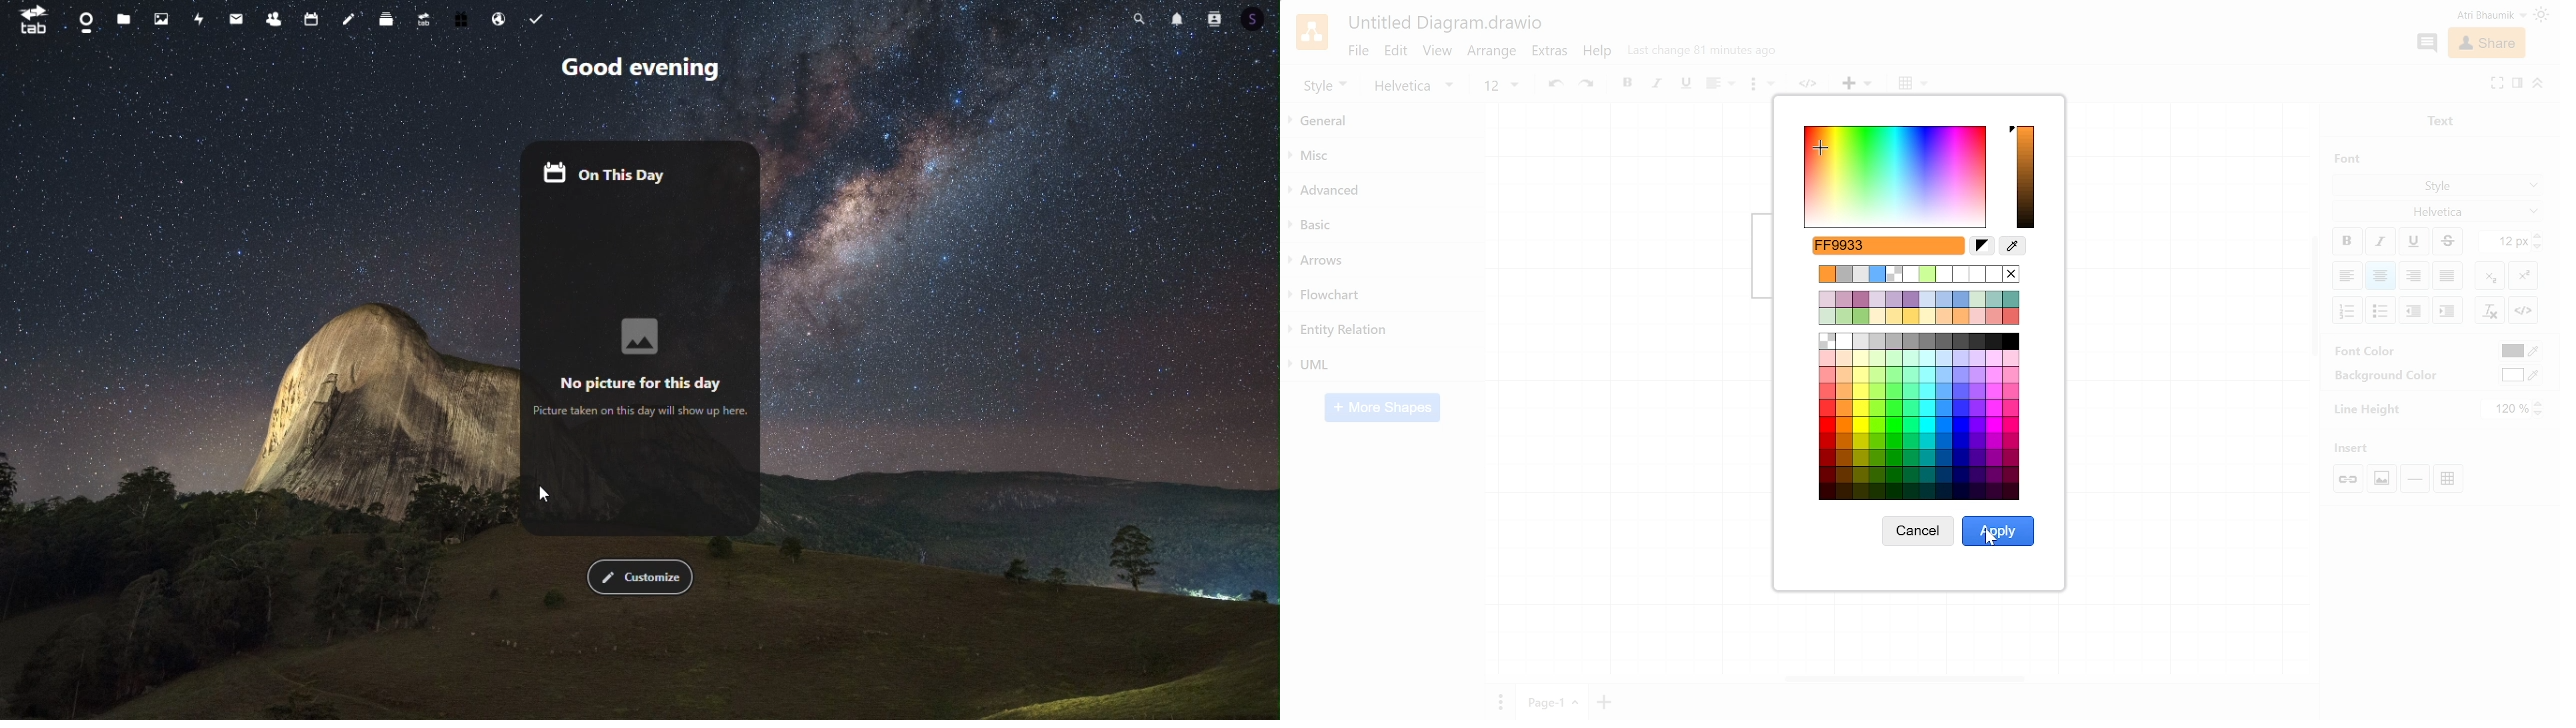  I want to click on Middle, so click(2450, 276).